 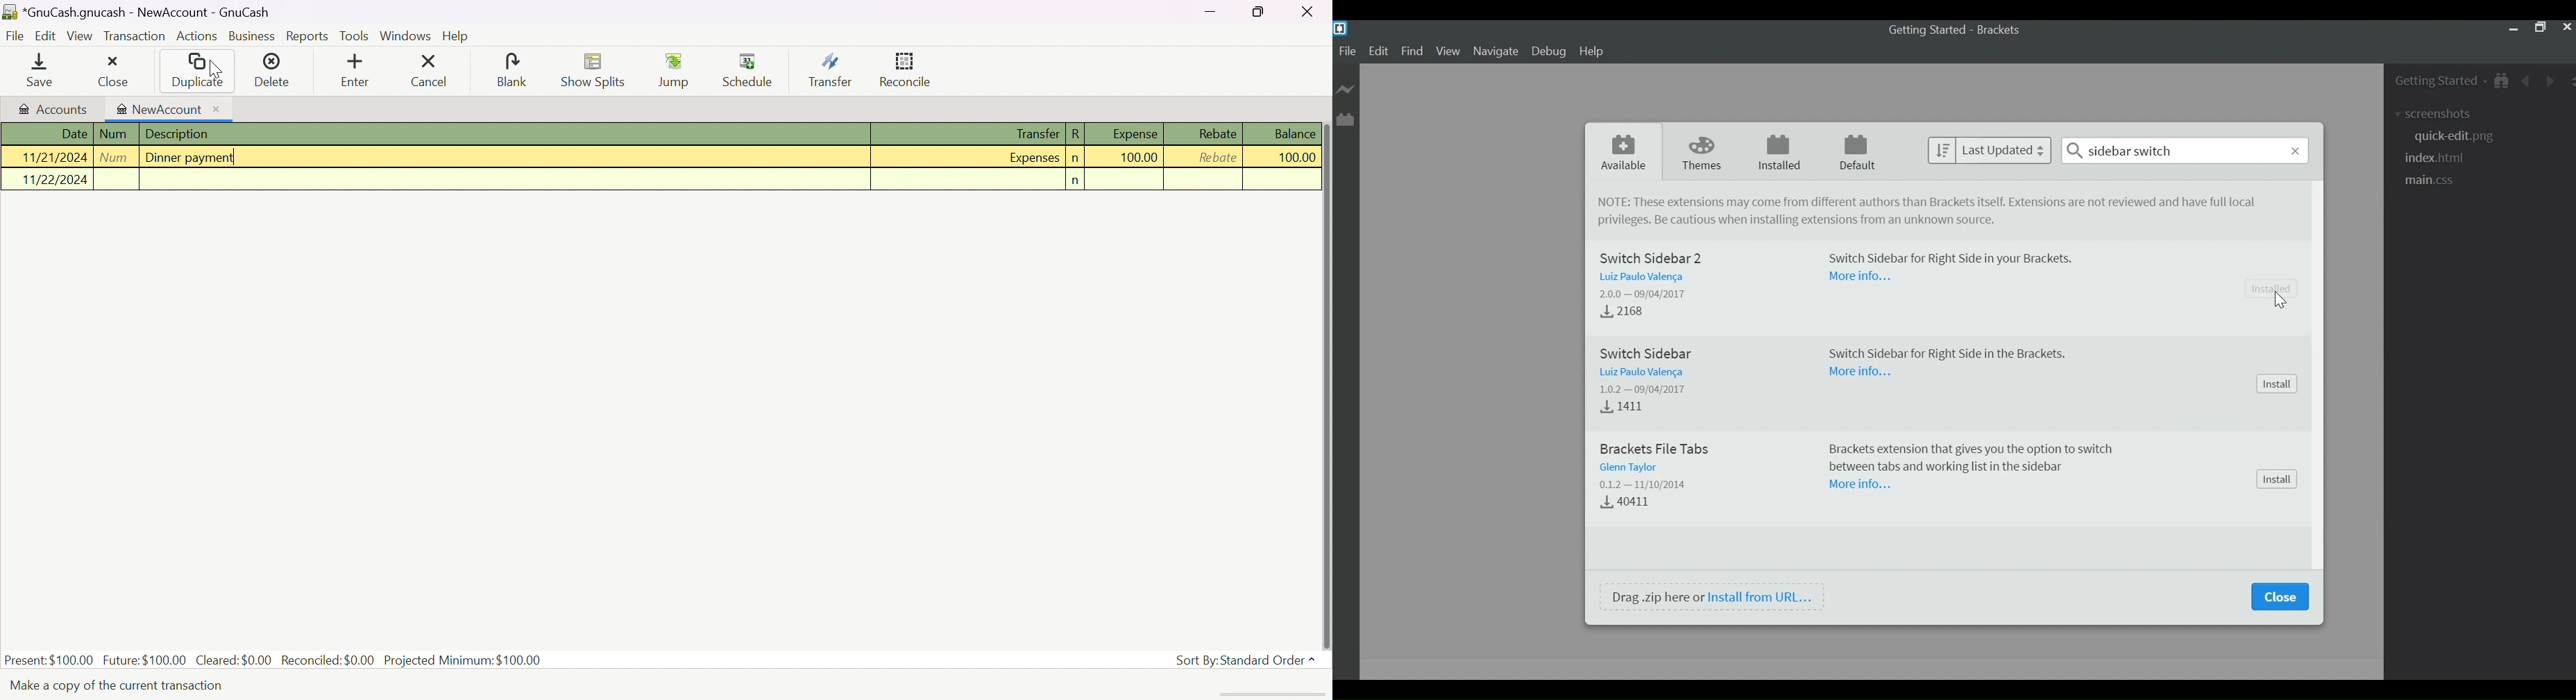 What do you see at coordinates (355, 72) in the screenshot?
I see `Enter` at bounding box center [355, 72].